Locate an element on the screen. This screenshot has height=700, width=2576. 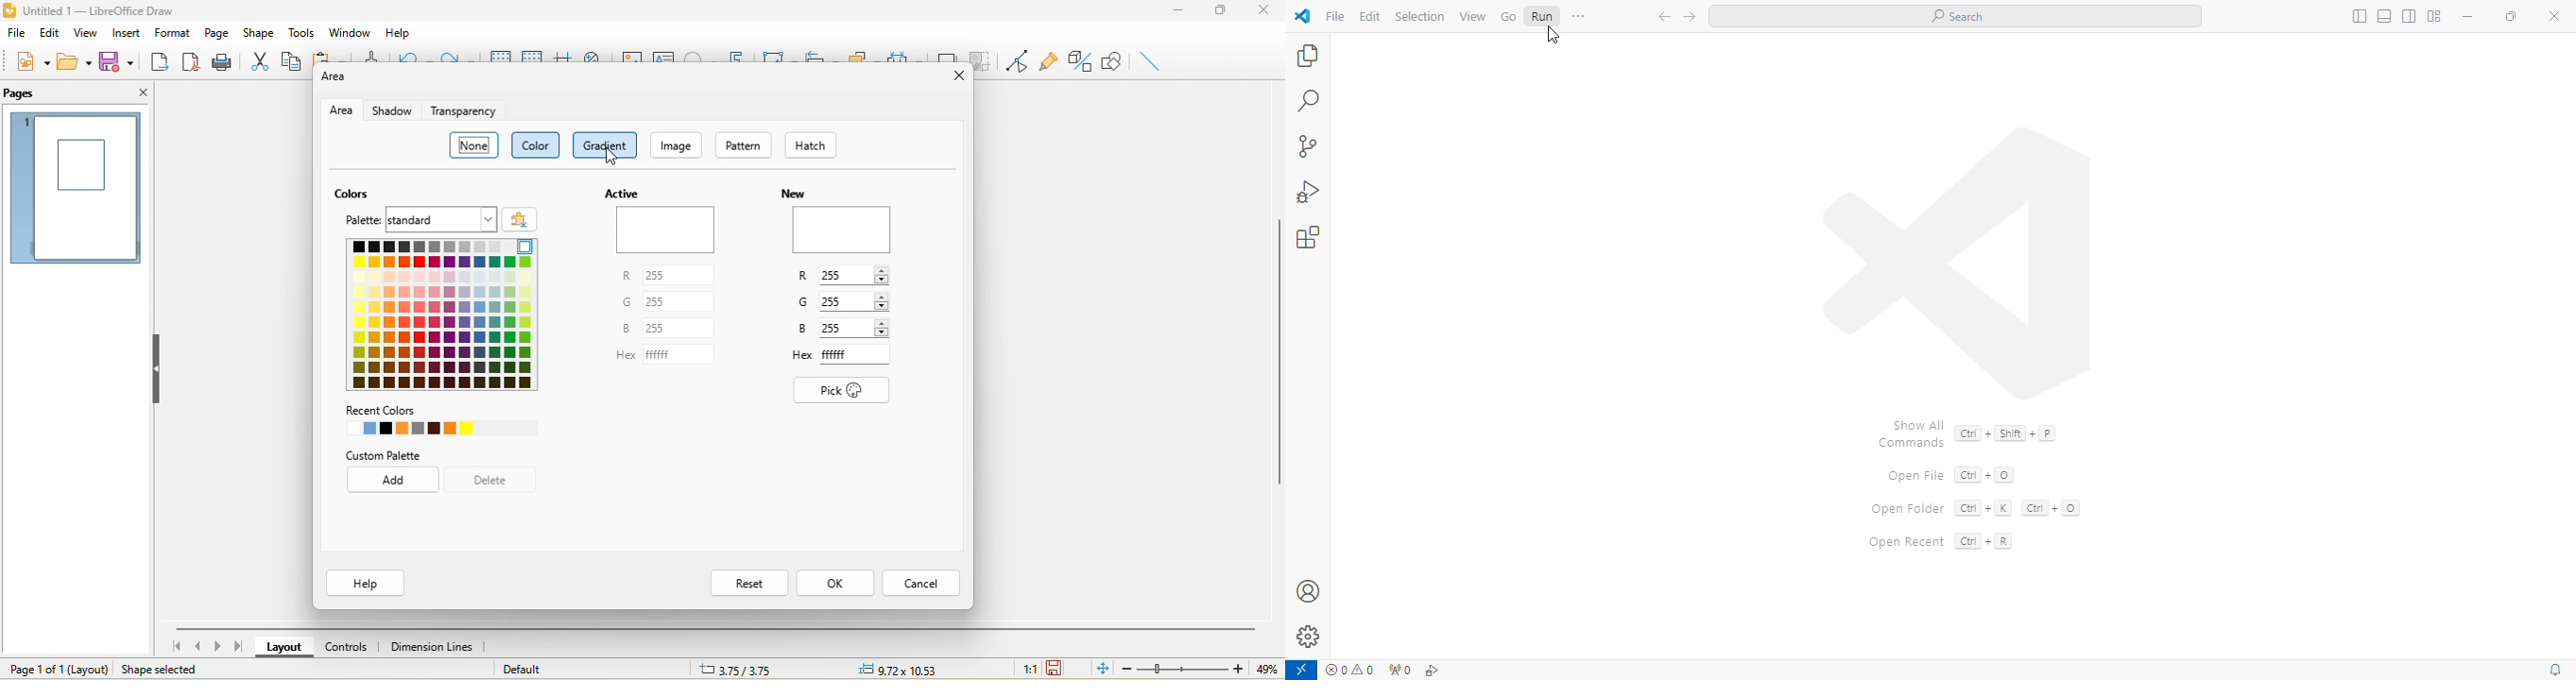
255 is located at coordinates (680, 277).